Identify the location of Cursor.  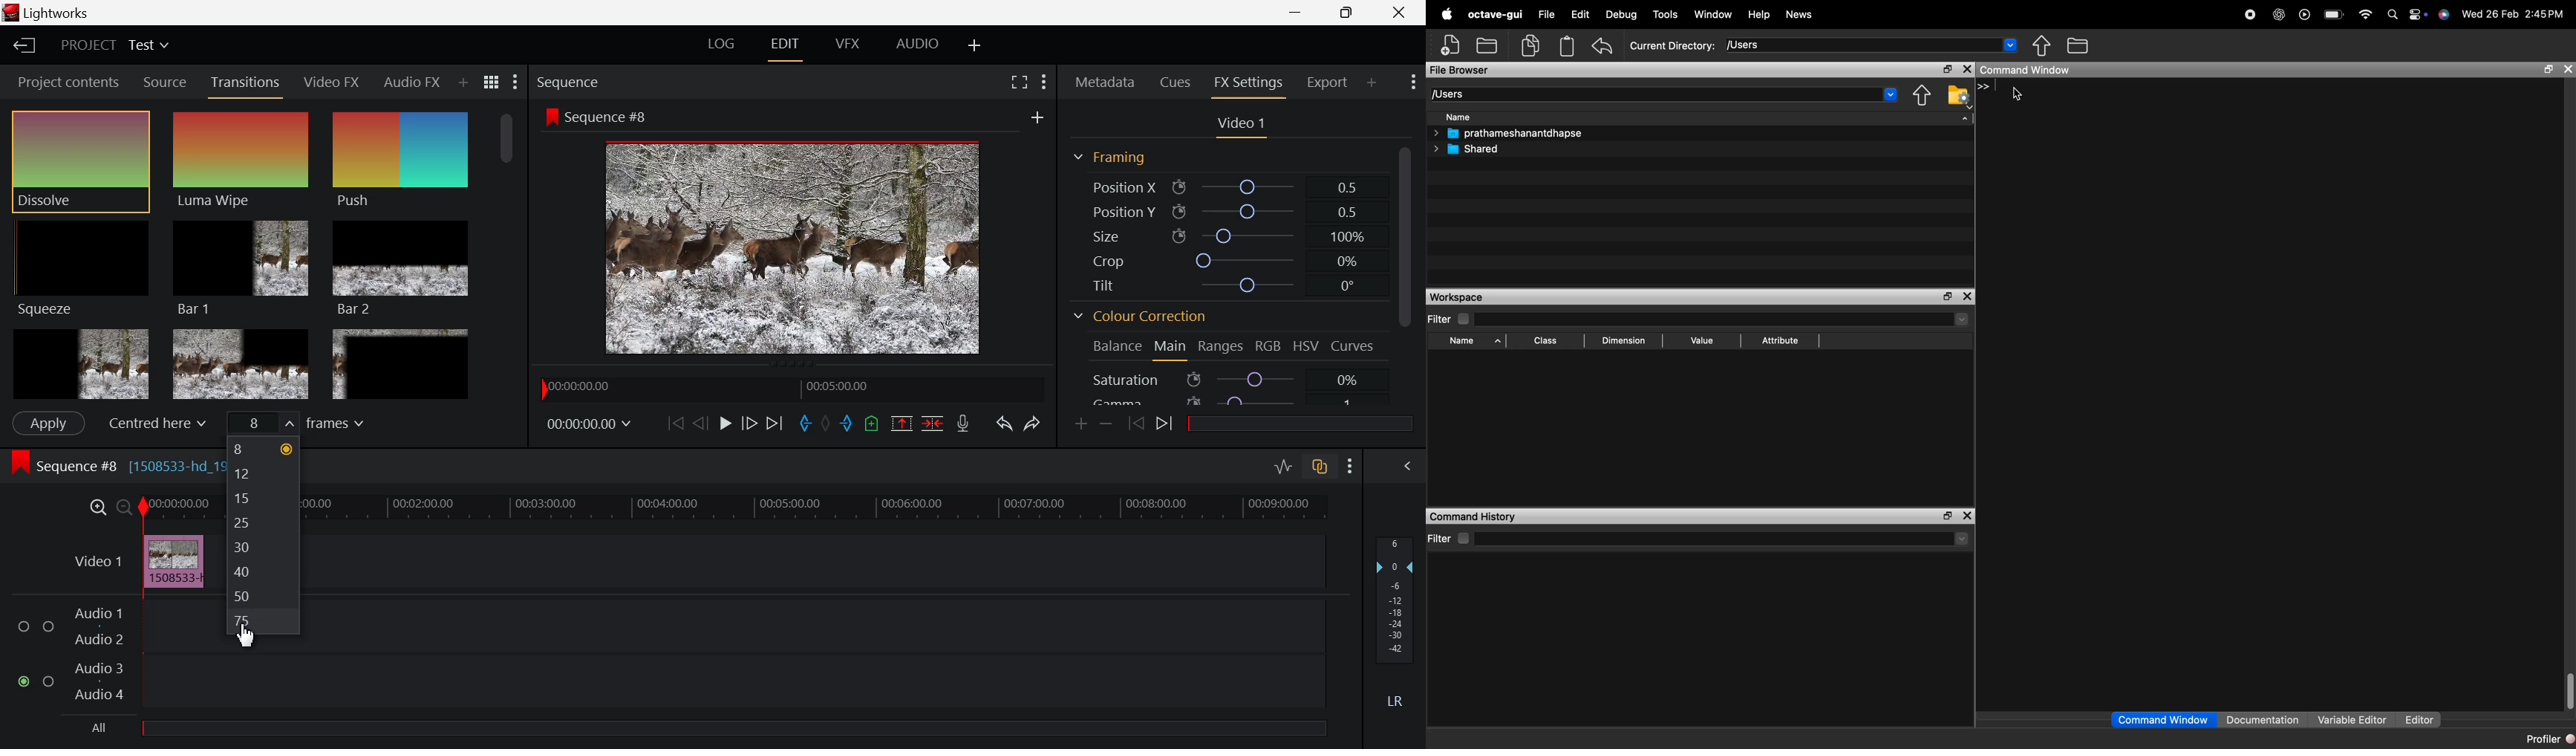
(256, 638).